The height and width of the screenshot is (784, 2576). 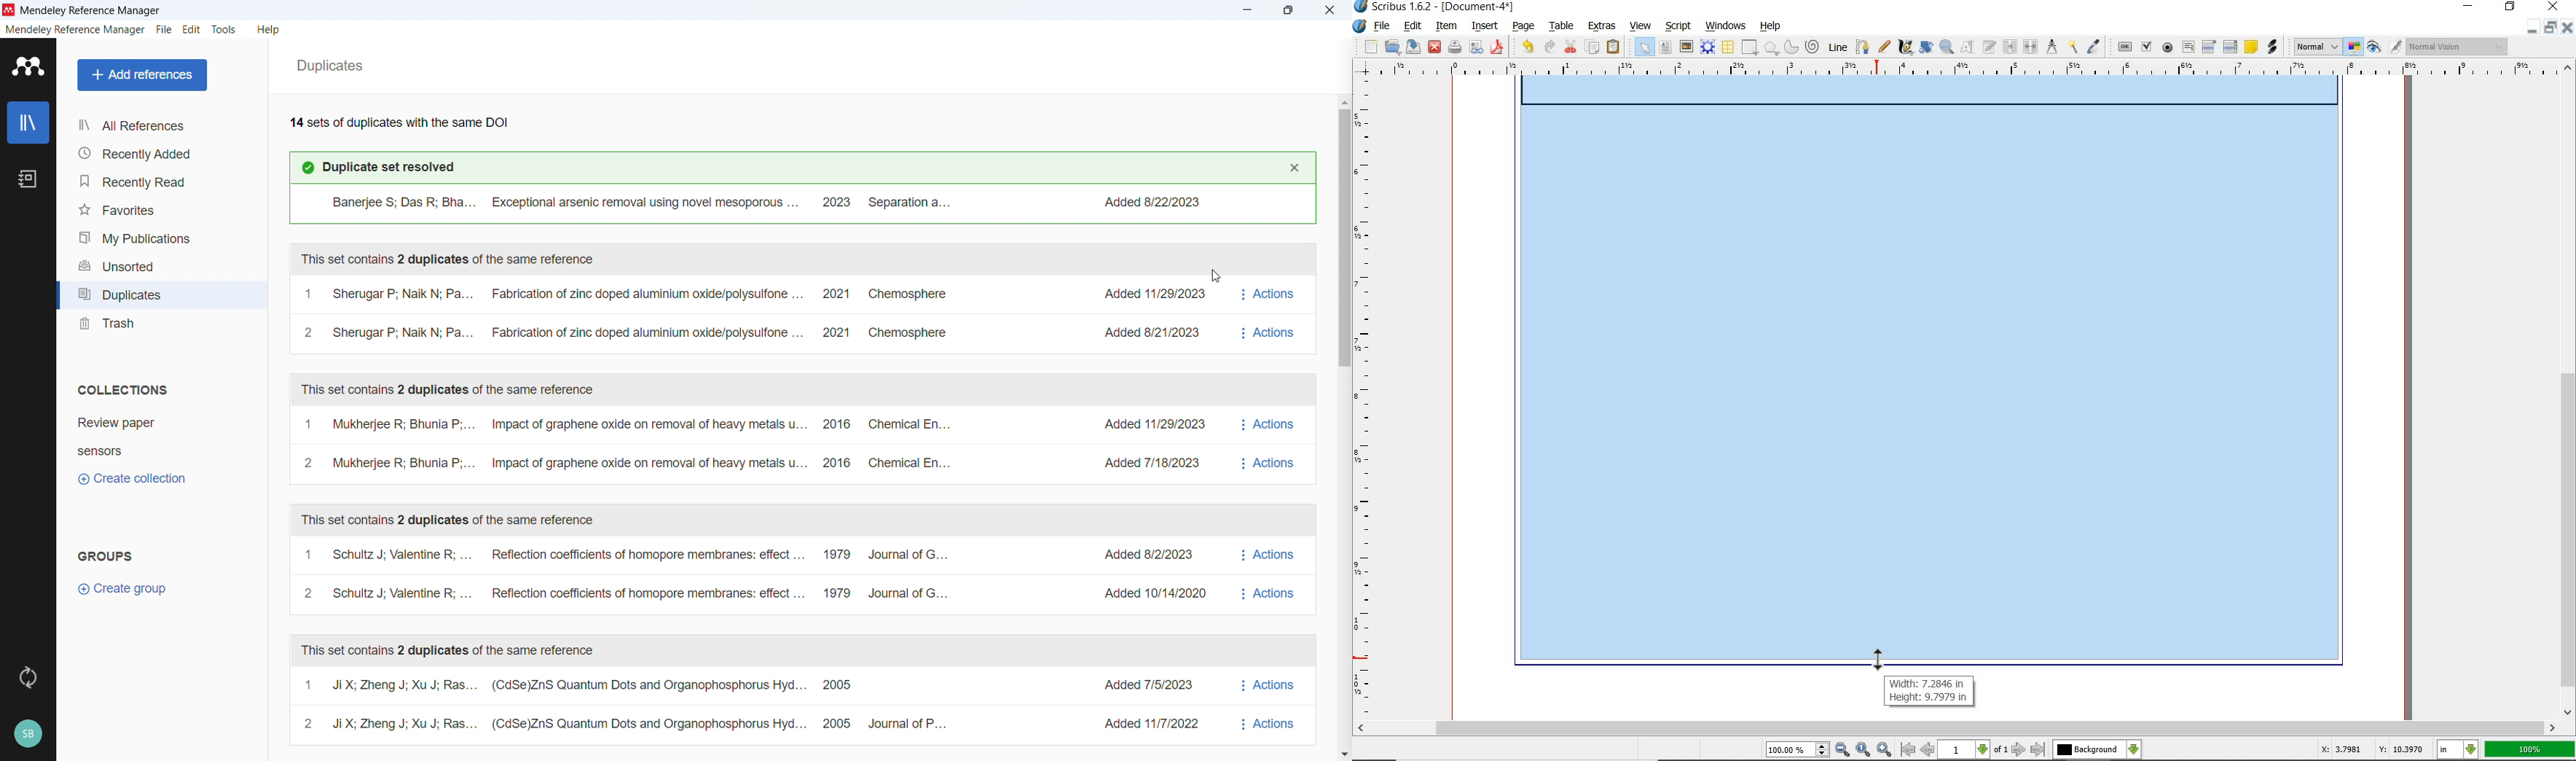 What do you see at coordinates (2073, 47) in the screenshot?
I see `copy item properties` at bounding box center [2073, 47].